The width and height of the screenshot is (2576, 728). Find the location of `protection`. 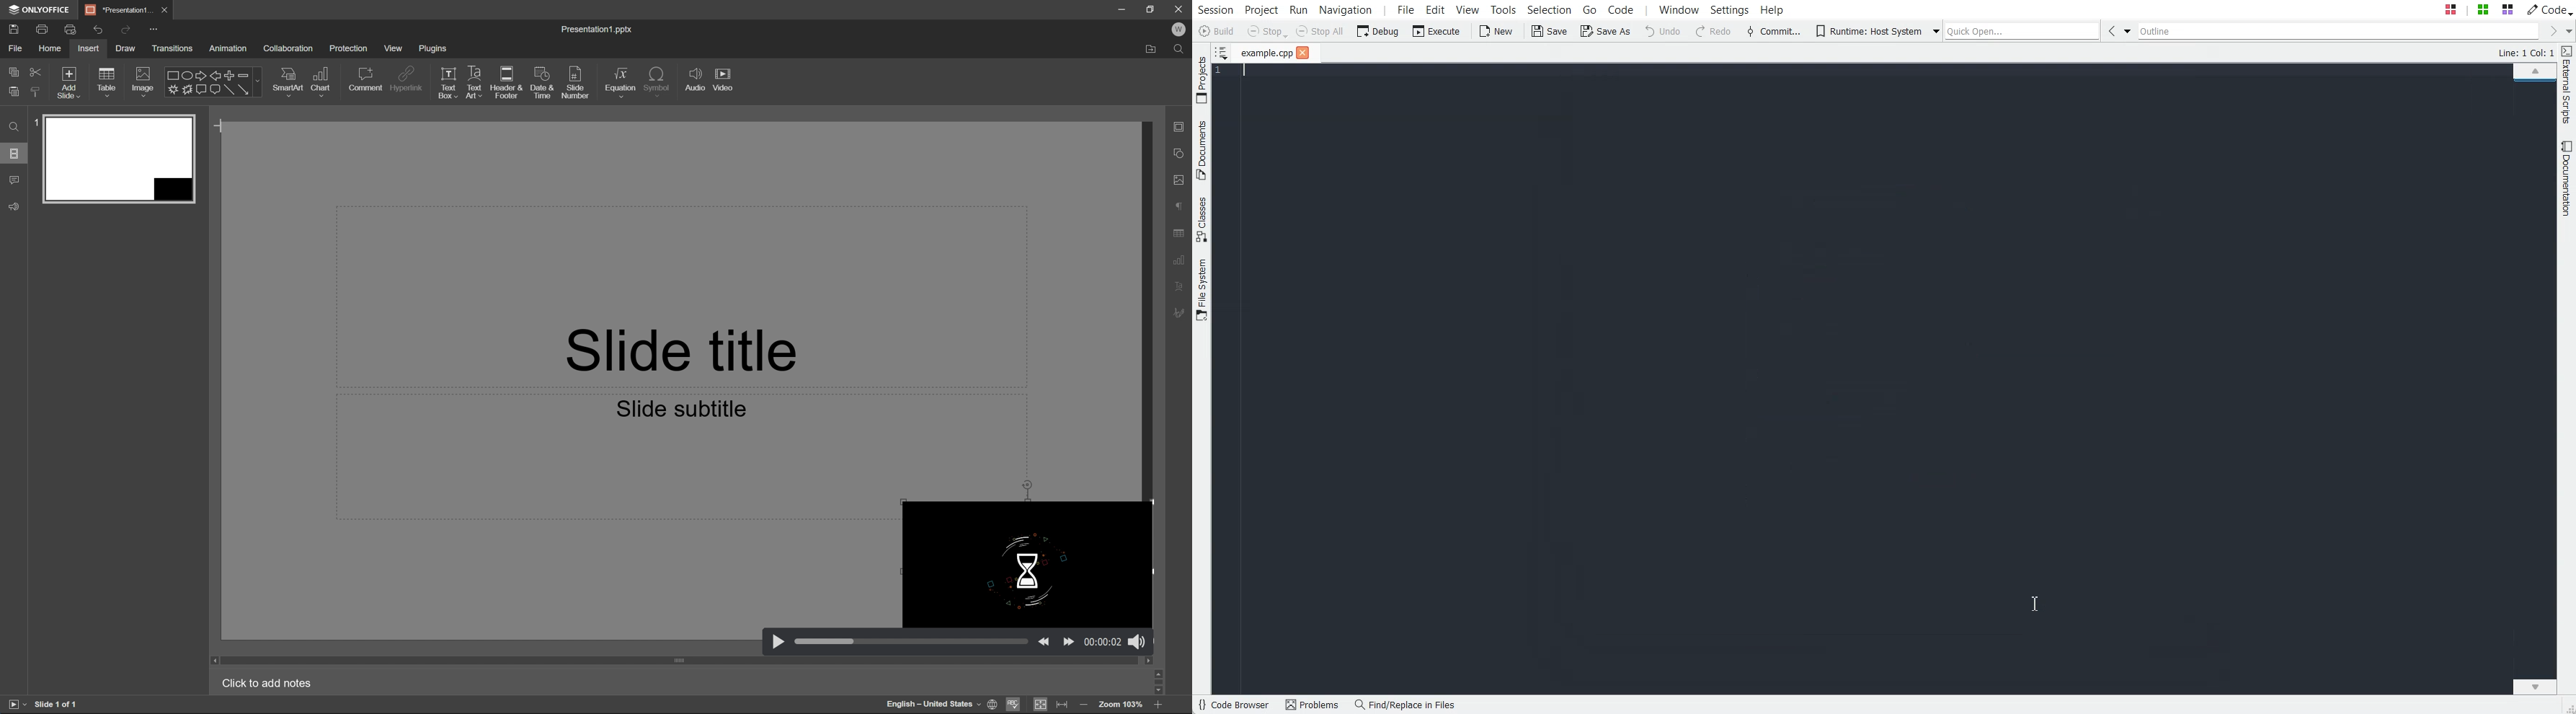

protection is located at coordinates (351, 48).